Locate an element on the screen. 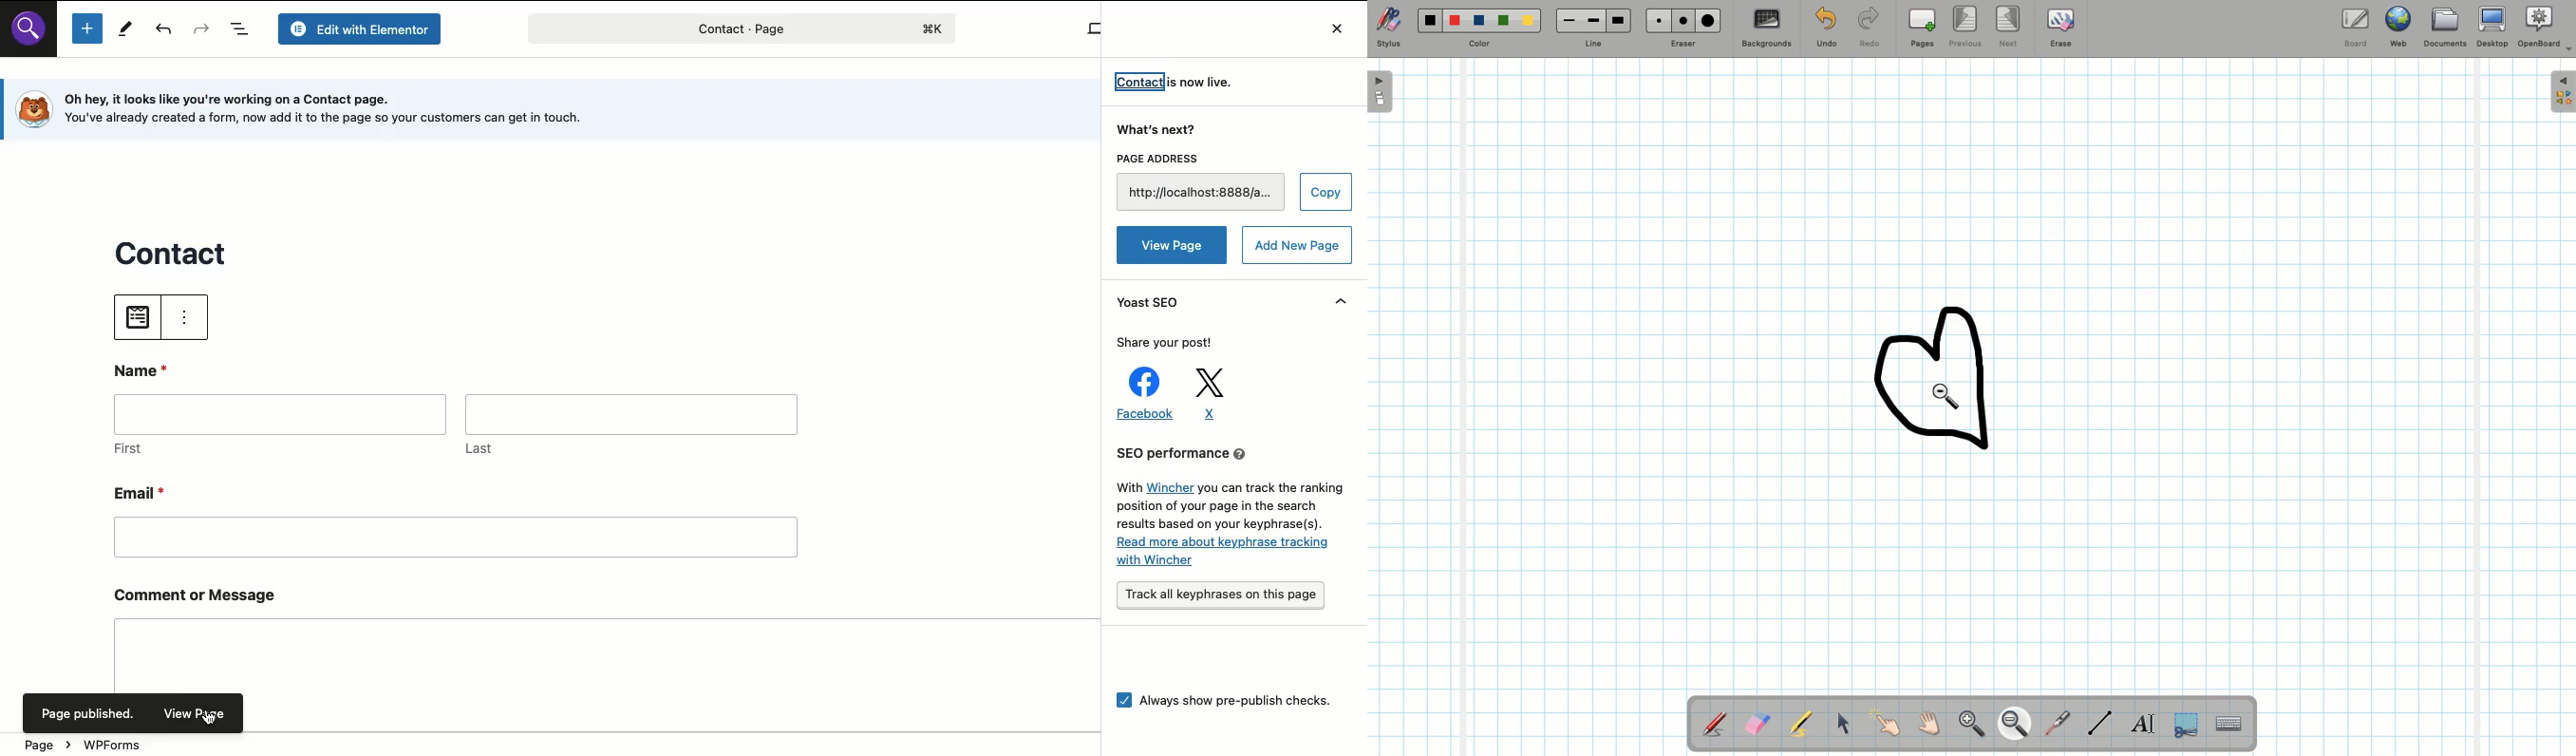 The image size is (2576, 756). Page address—httpi//localhost:8888/a... is located at coordinates (1196, 181).